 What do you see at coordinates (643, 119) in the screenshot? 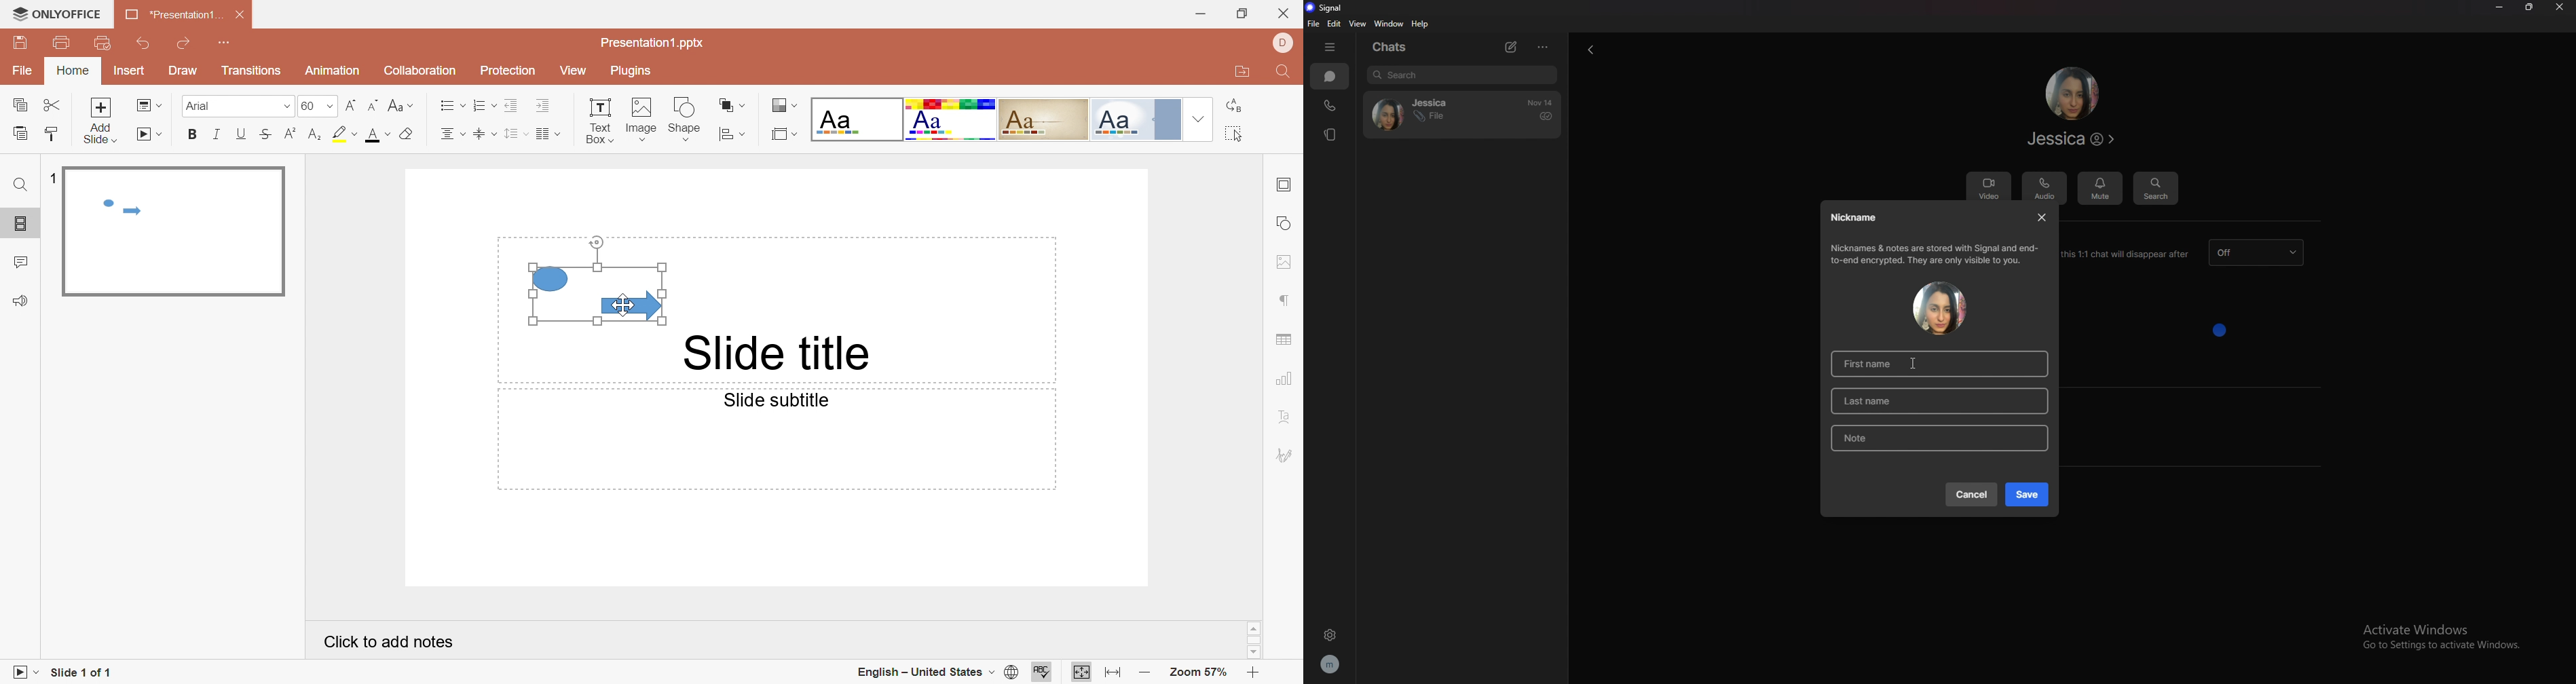
I see `Image` at bounding box center [643, 119].